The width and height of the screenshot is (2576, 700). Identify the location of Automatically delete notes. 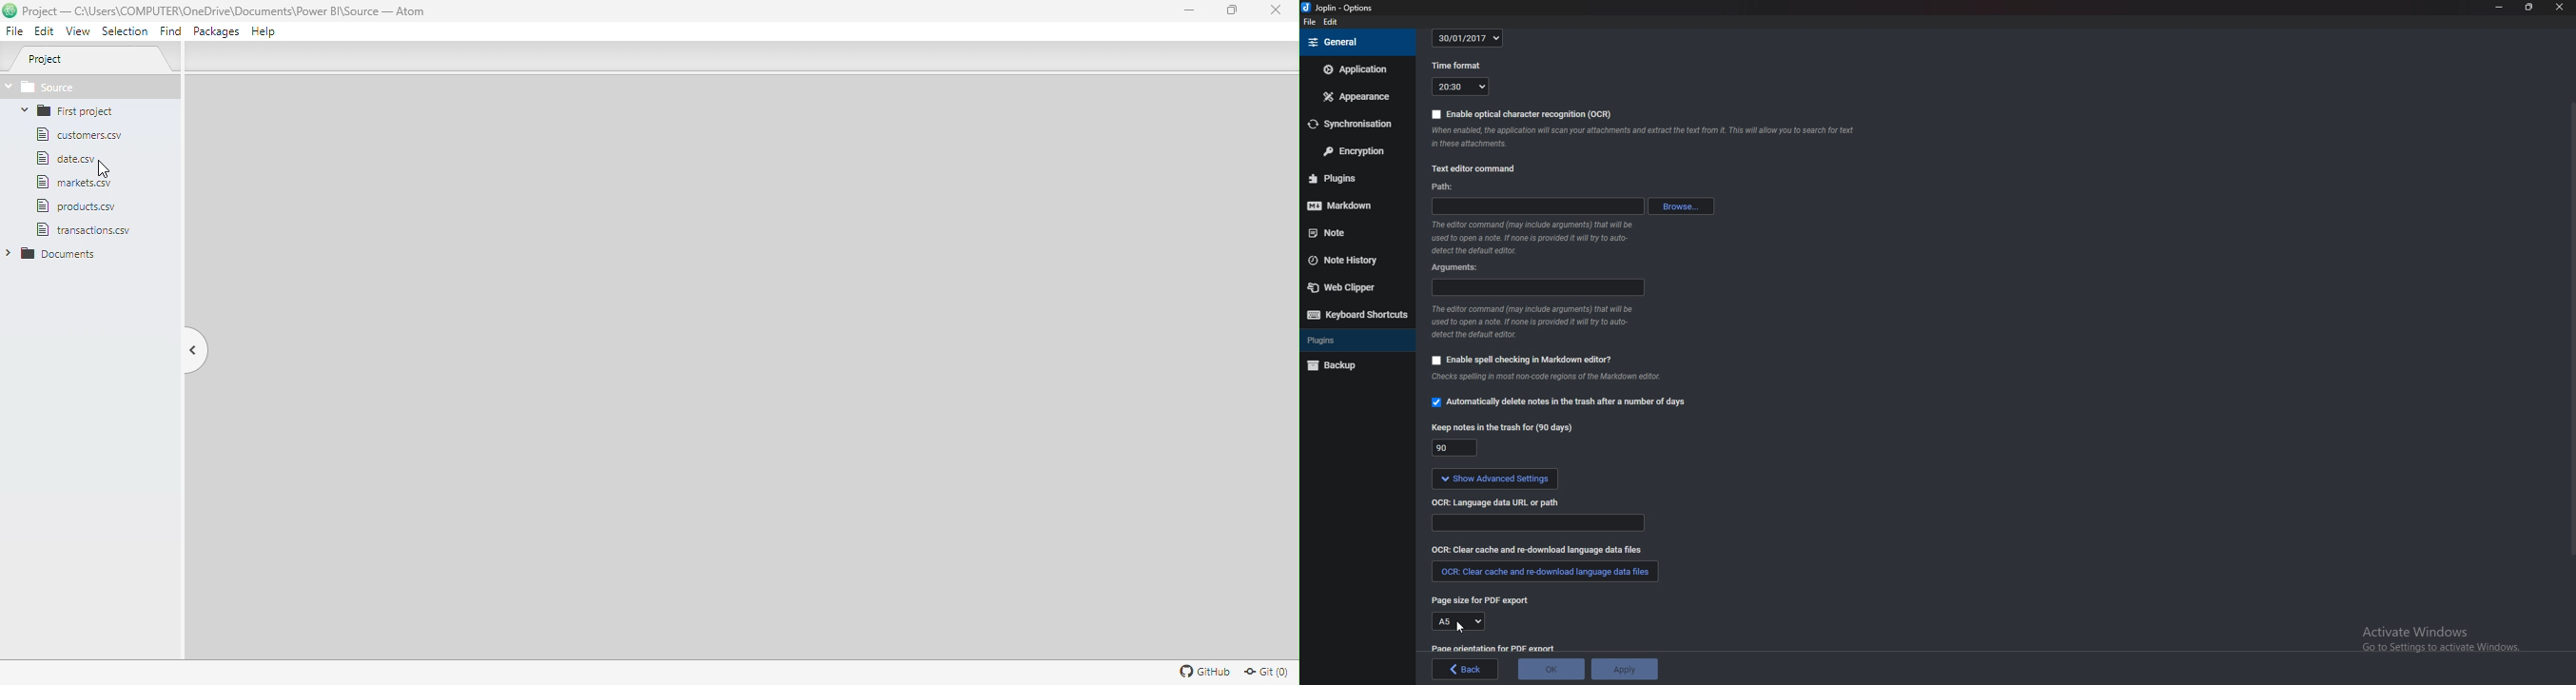
(1564, 404).